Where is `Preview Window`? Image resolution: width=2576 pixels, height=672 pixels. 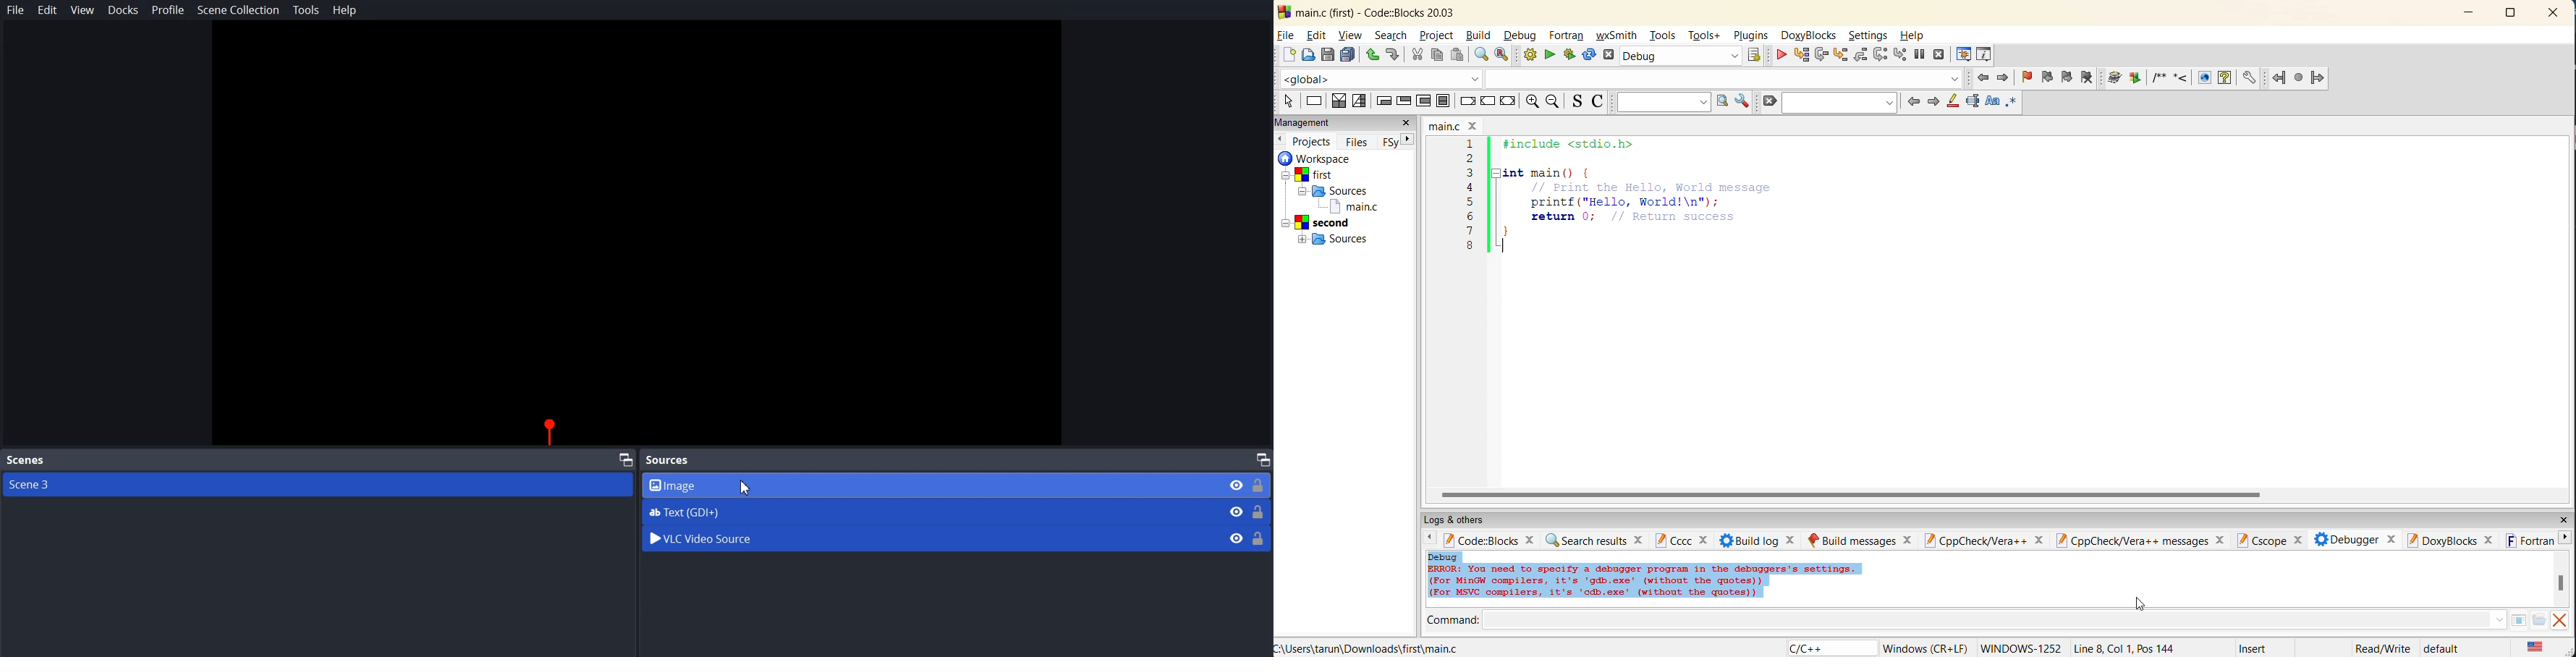
Preview Window is located at coordinates (637, 234).